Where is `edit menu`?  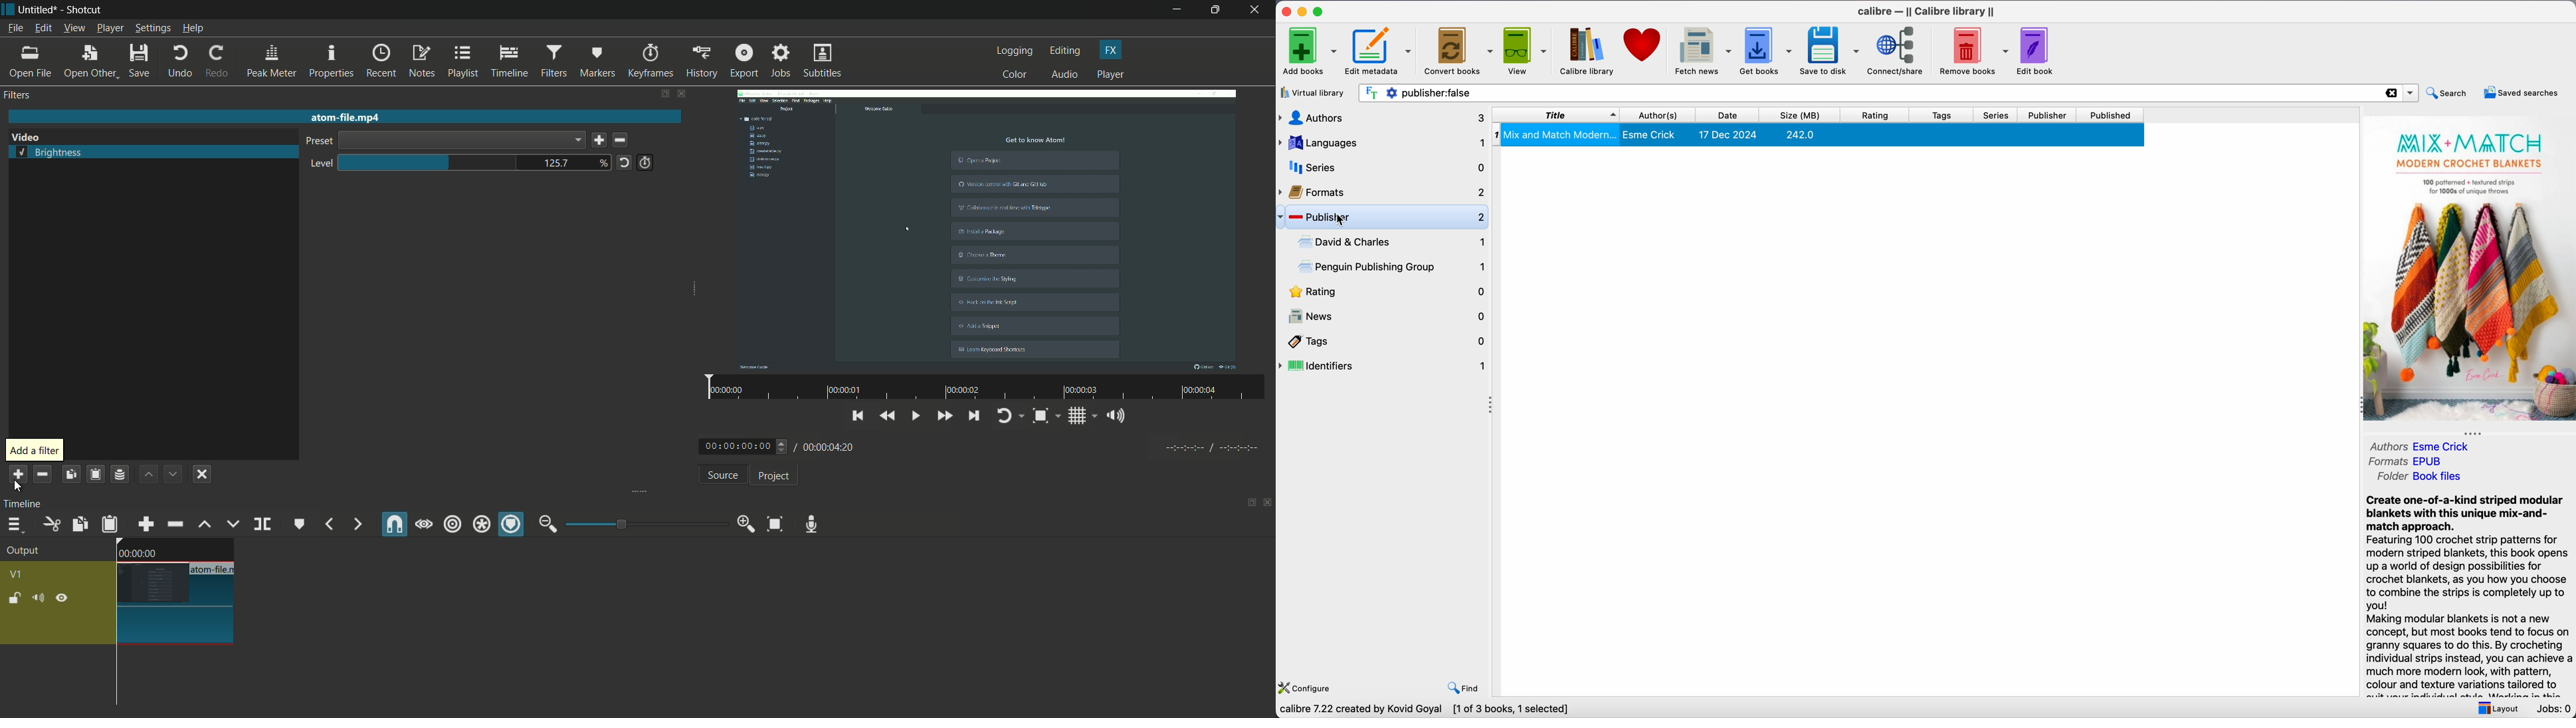 edit menu is located at coordinates (41, 29).